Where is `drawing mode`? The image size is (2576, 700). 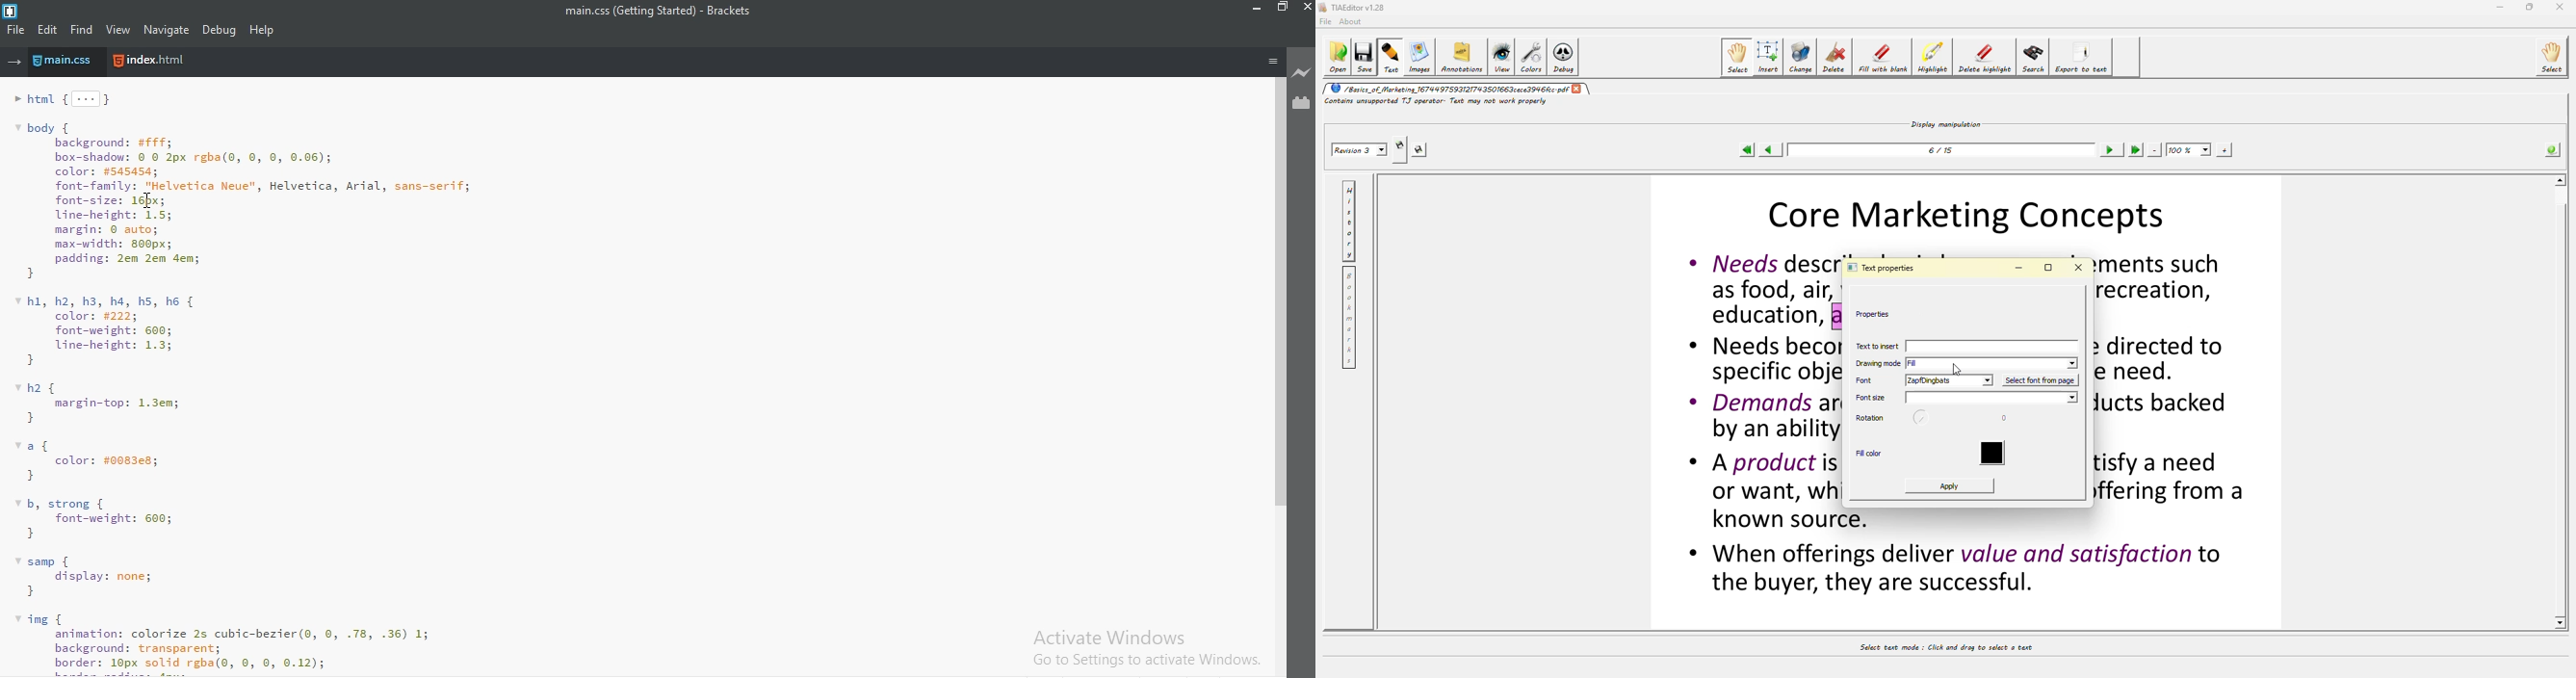
drawing mode is located at coordinates (1876, 365).